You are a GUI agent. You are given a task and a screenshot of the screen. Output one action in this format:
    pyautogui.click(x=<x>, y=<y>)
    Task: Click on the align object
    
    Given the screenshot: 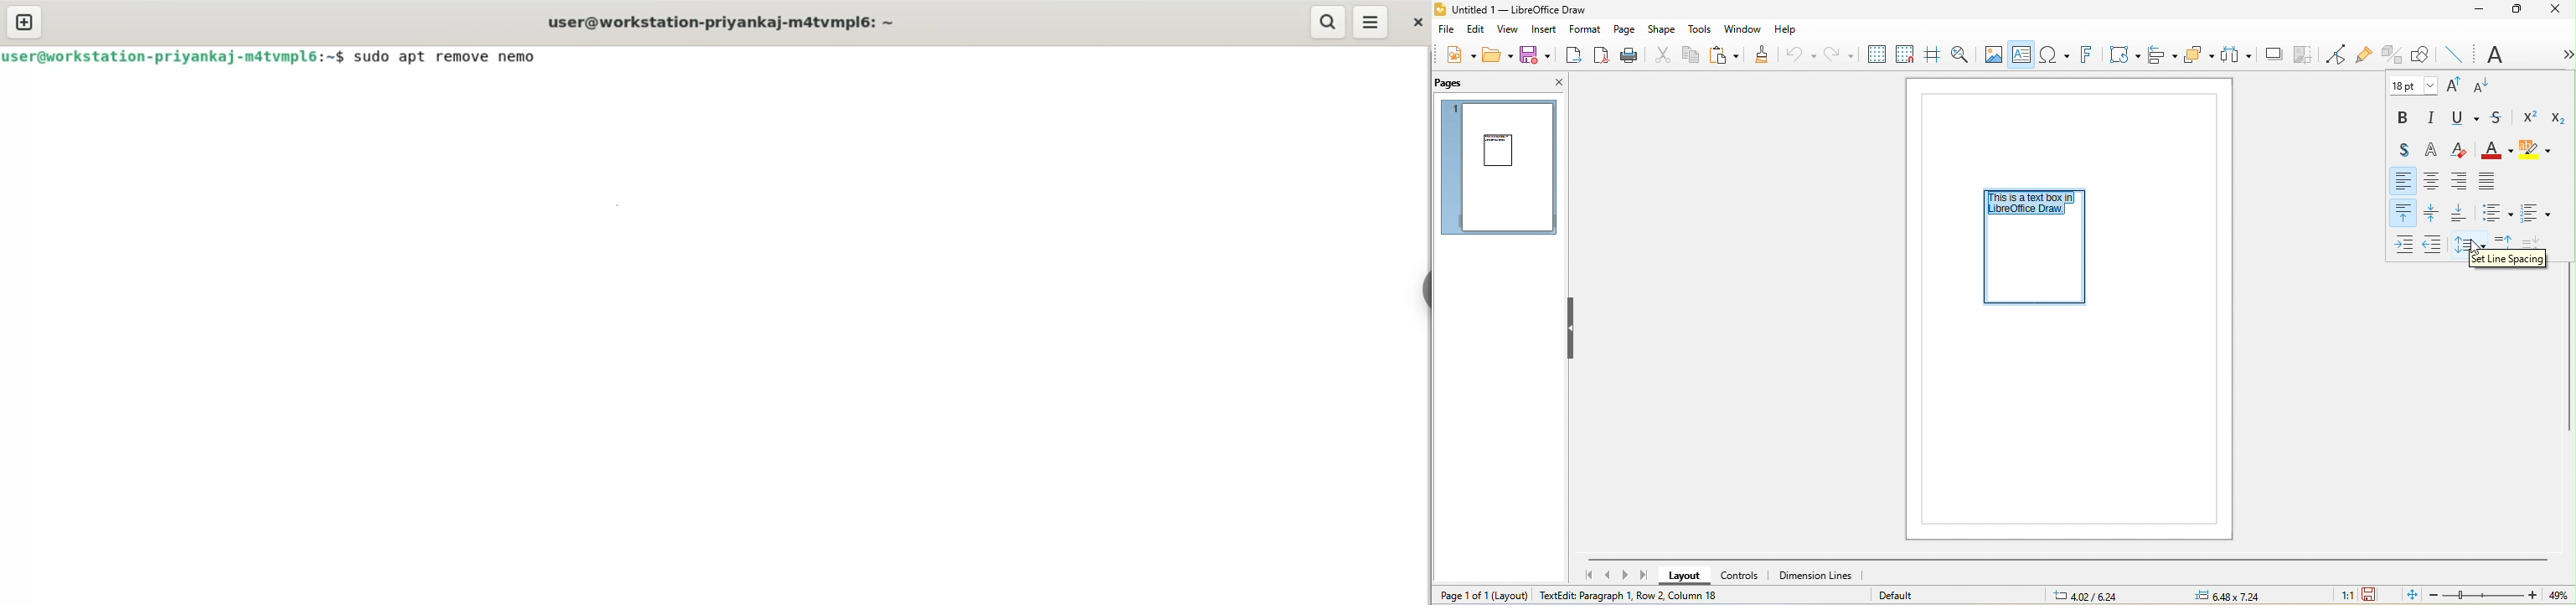 What is the action you would take?
    pyautogui.click(x=2161, y=56)
    